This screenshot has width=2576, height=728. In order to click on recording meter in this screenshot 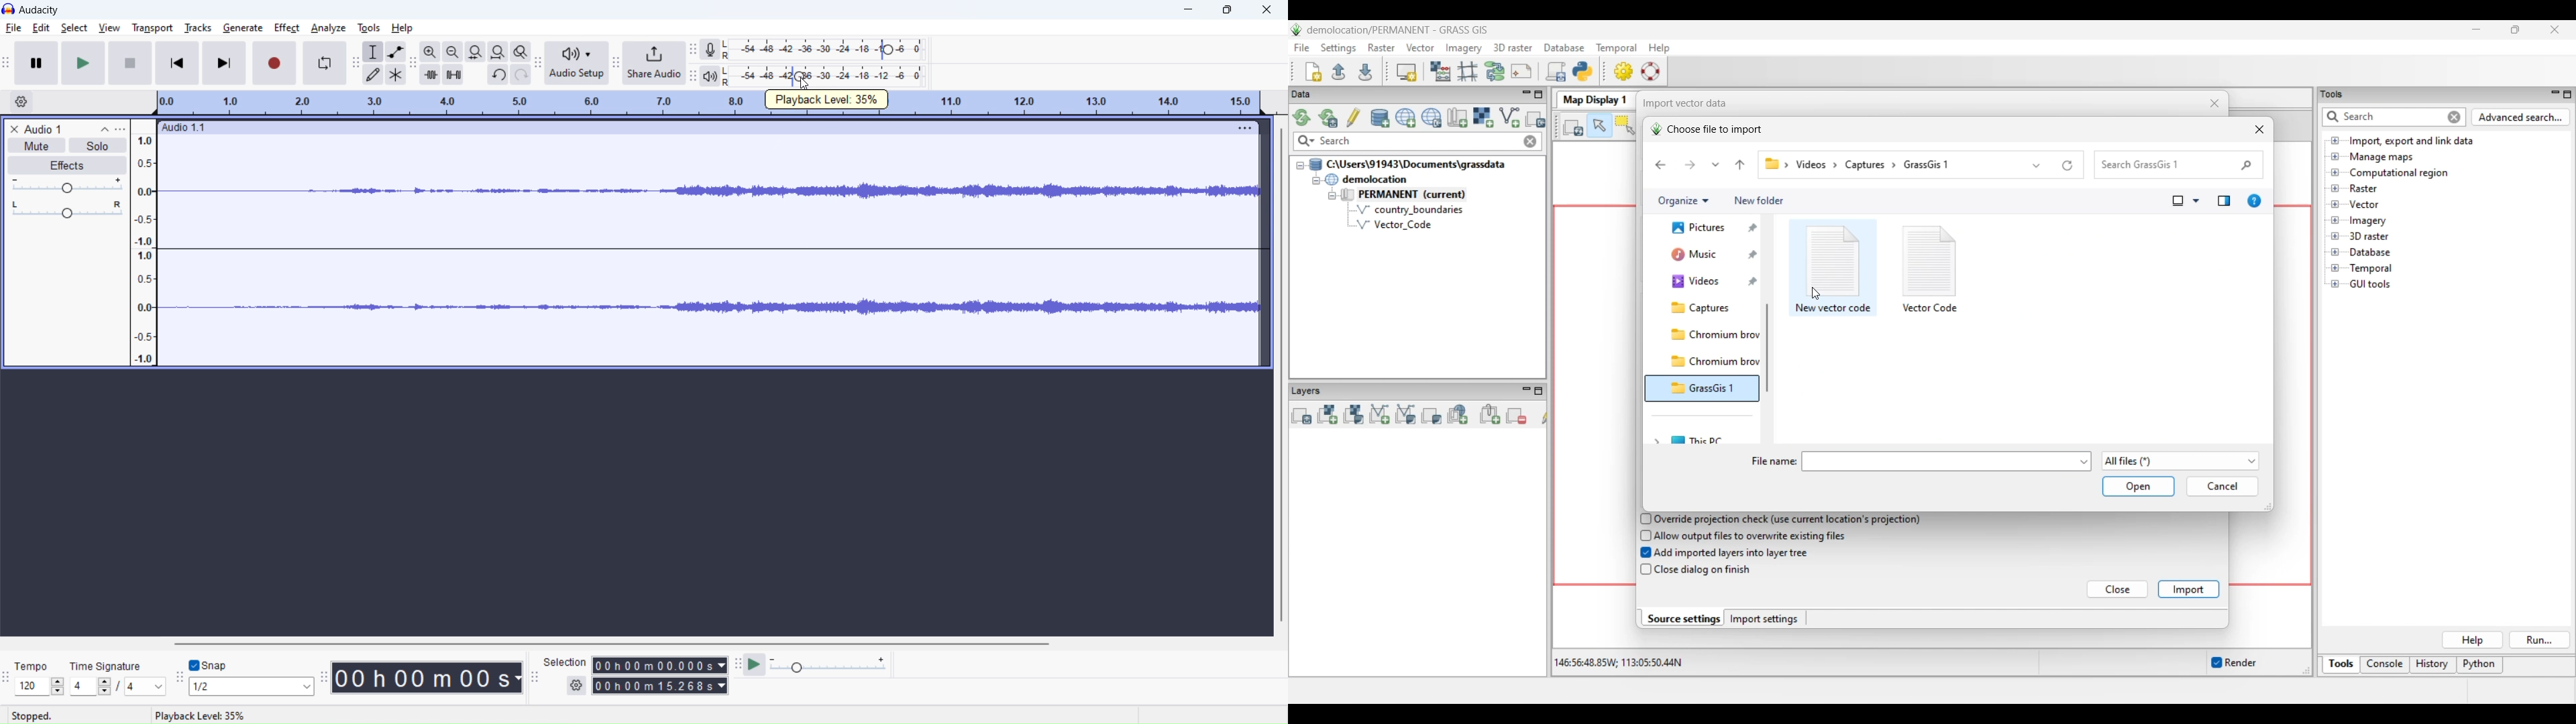, I will do `click(710, 50)`.